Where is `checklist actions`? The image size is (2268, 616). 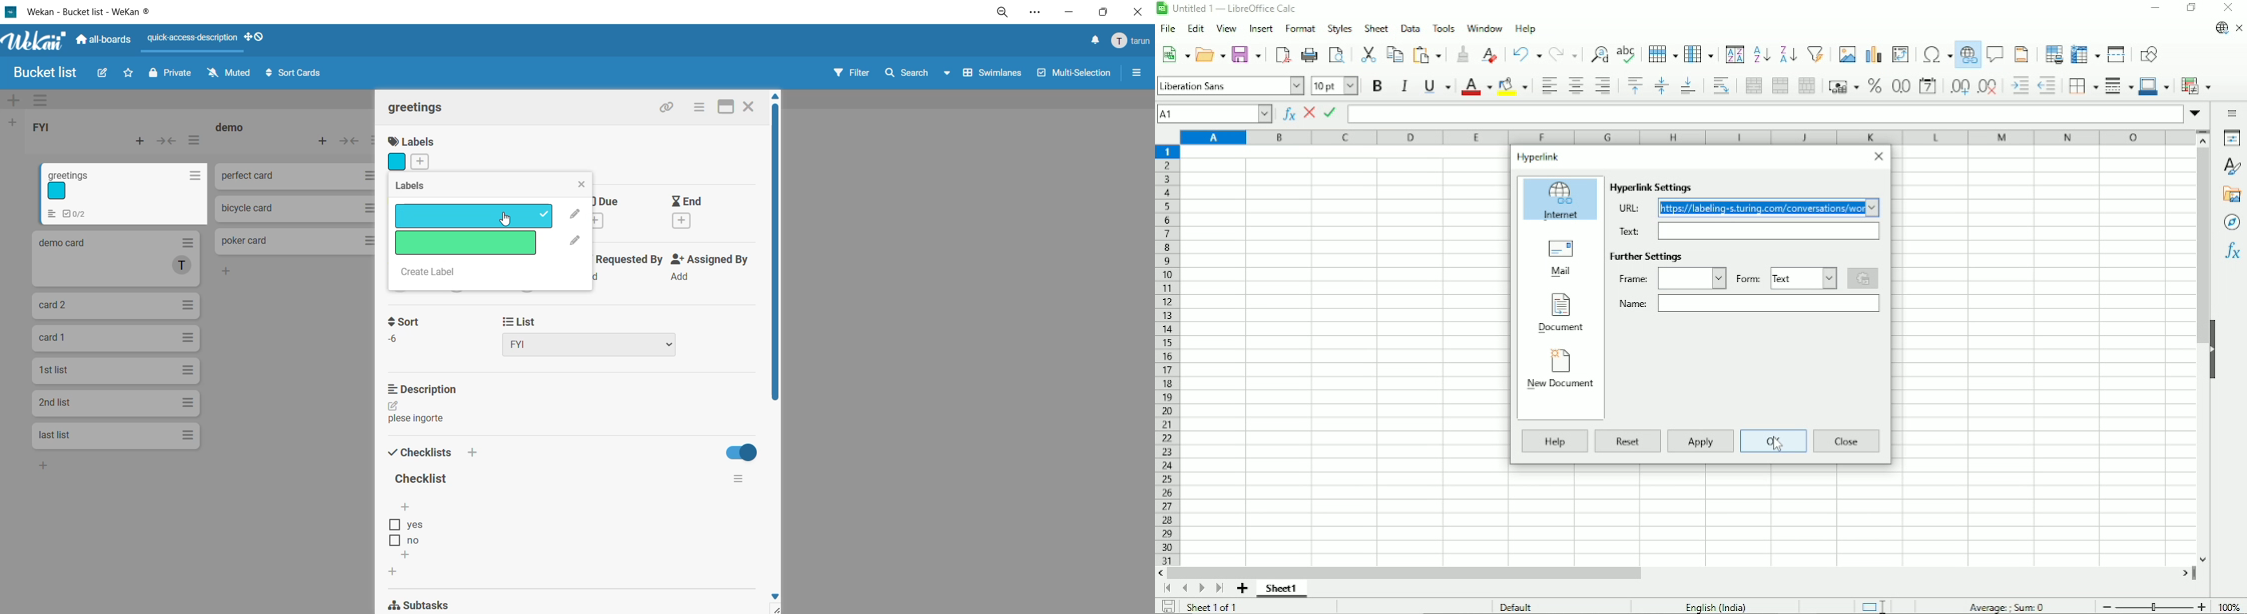
checklist actions is located at coordinates (739, 479).